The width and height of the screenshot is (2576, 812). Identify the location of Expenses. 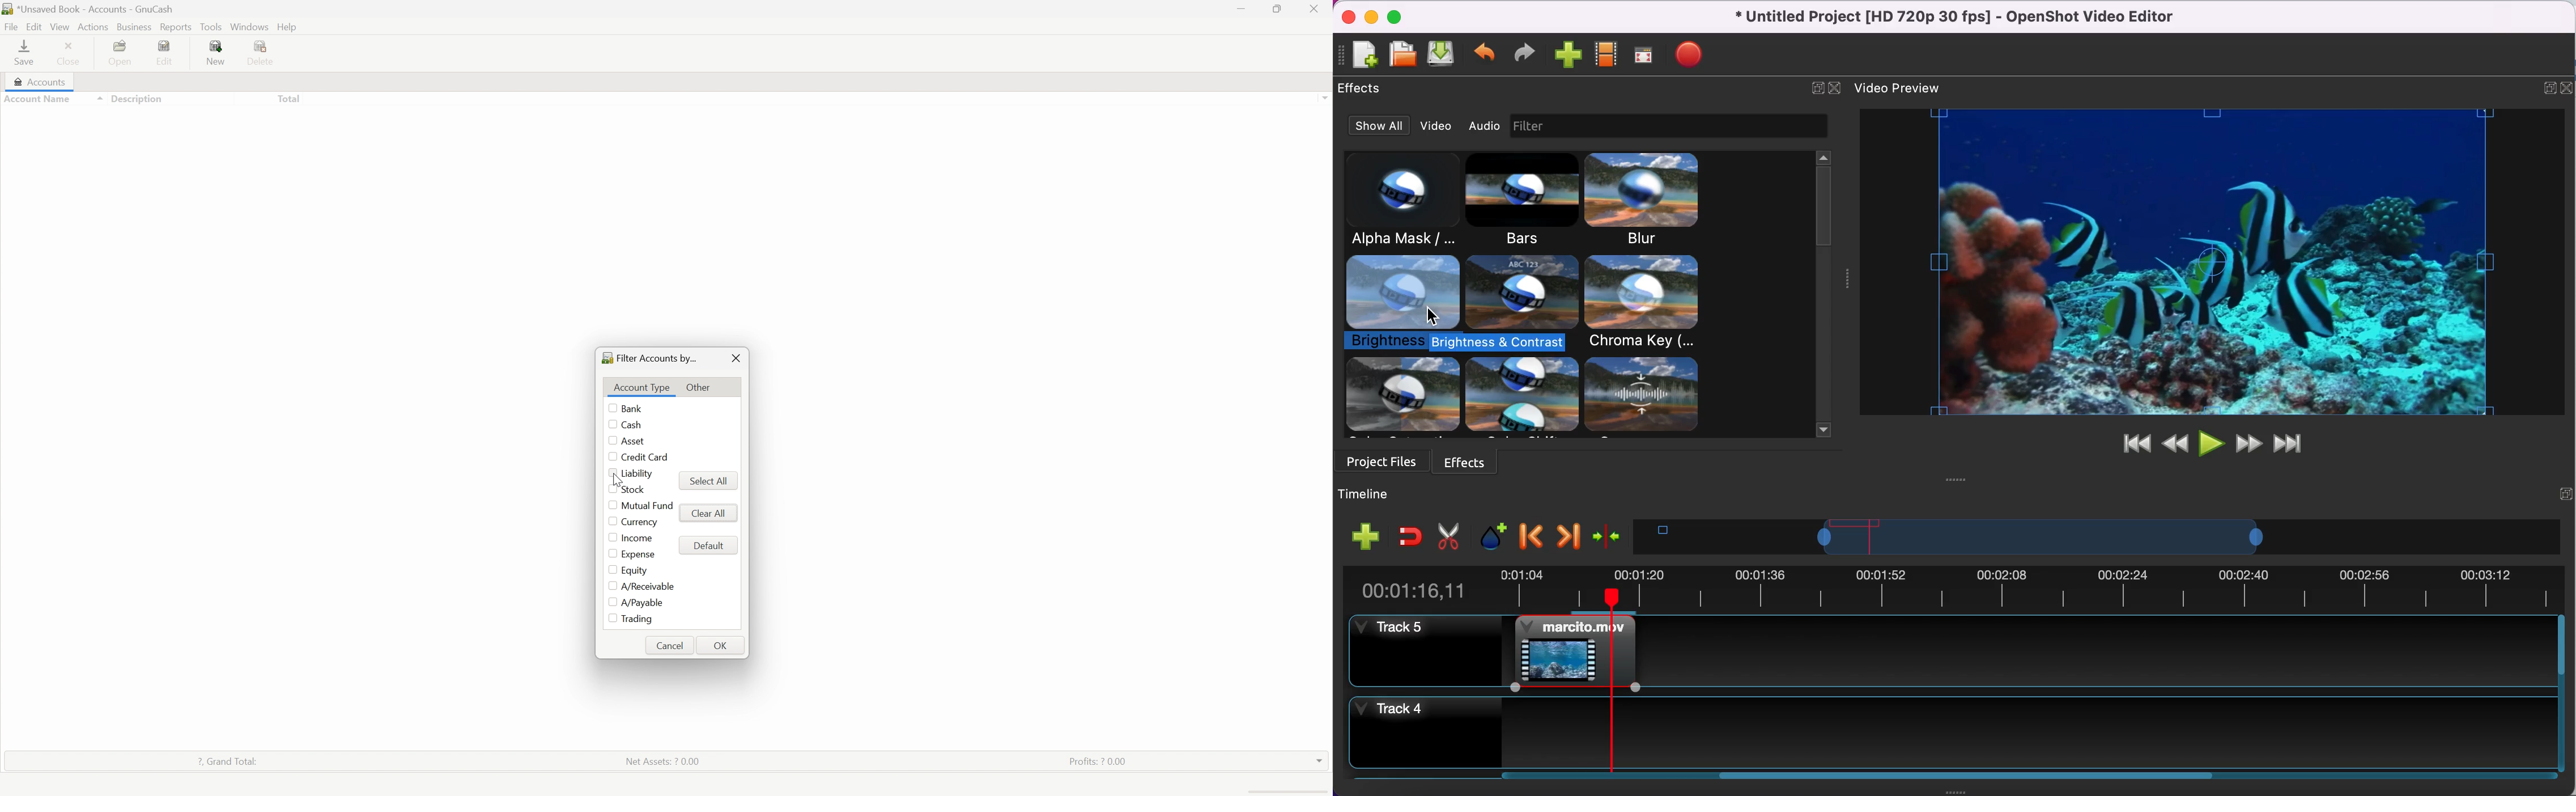
(128, 146).